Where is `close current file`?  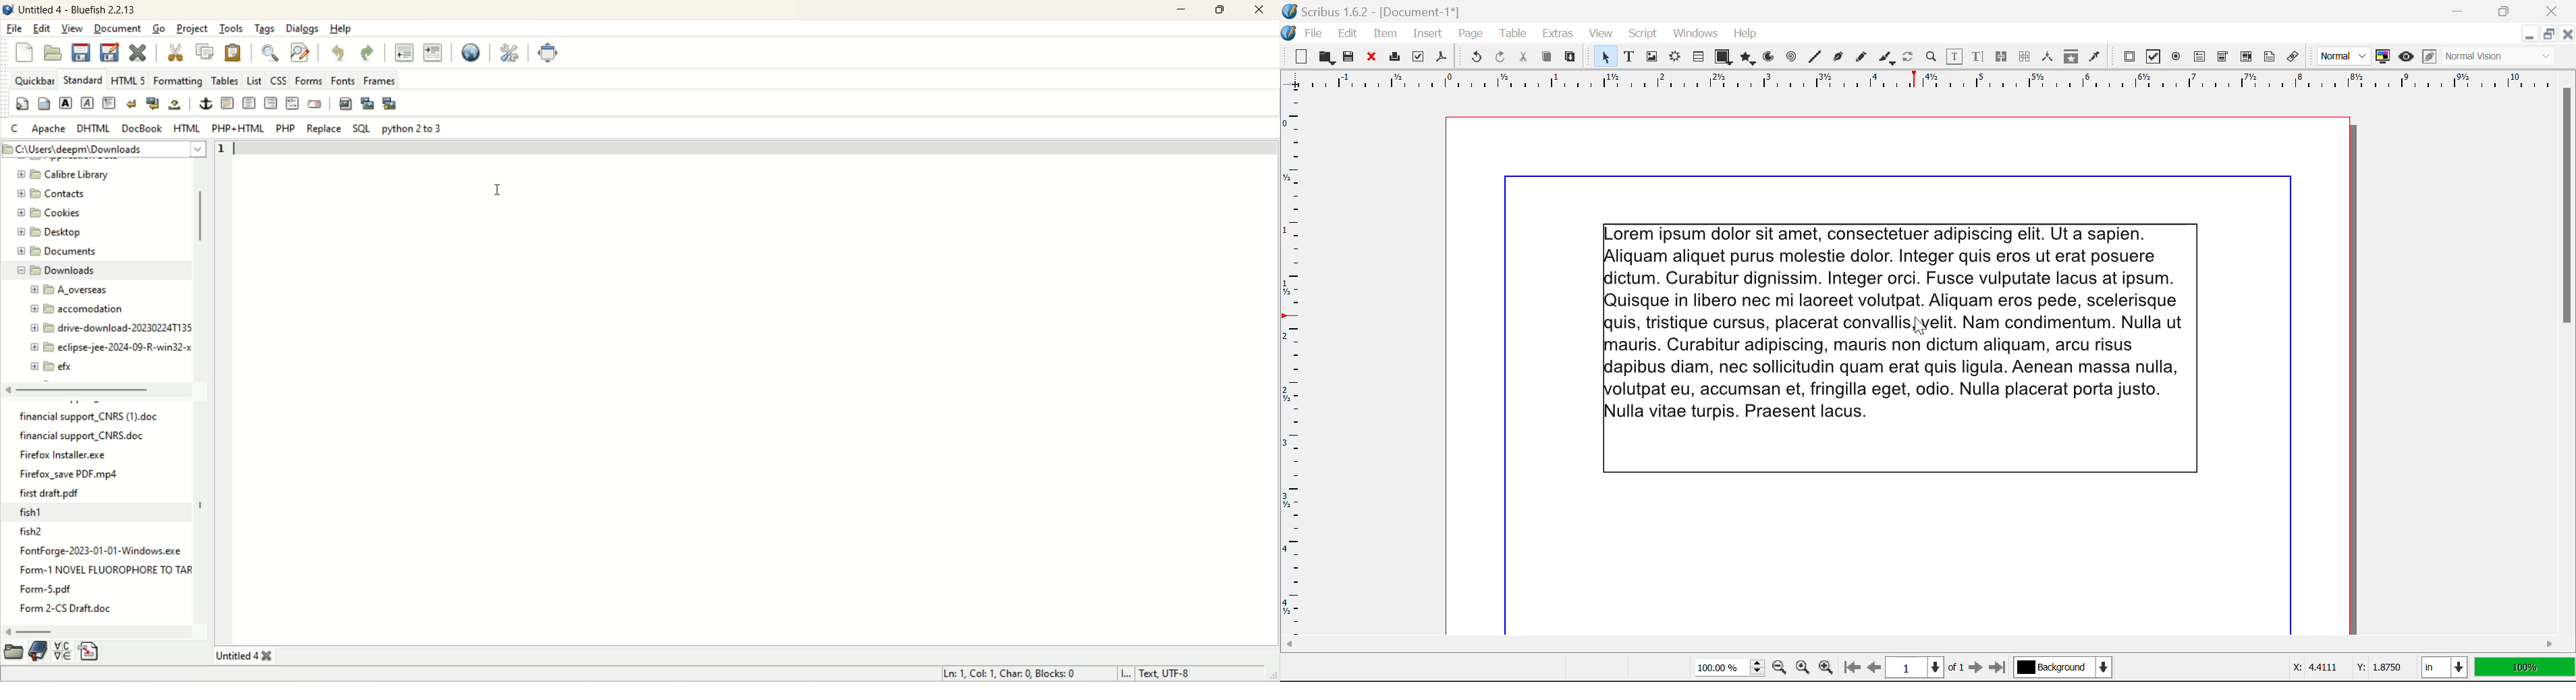
close current file is located at coordinates (138, 53).